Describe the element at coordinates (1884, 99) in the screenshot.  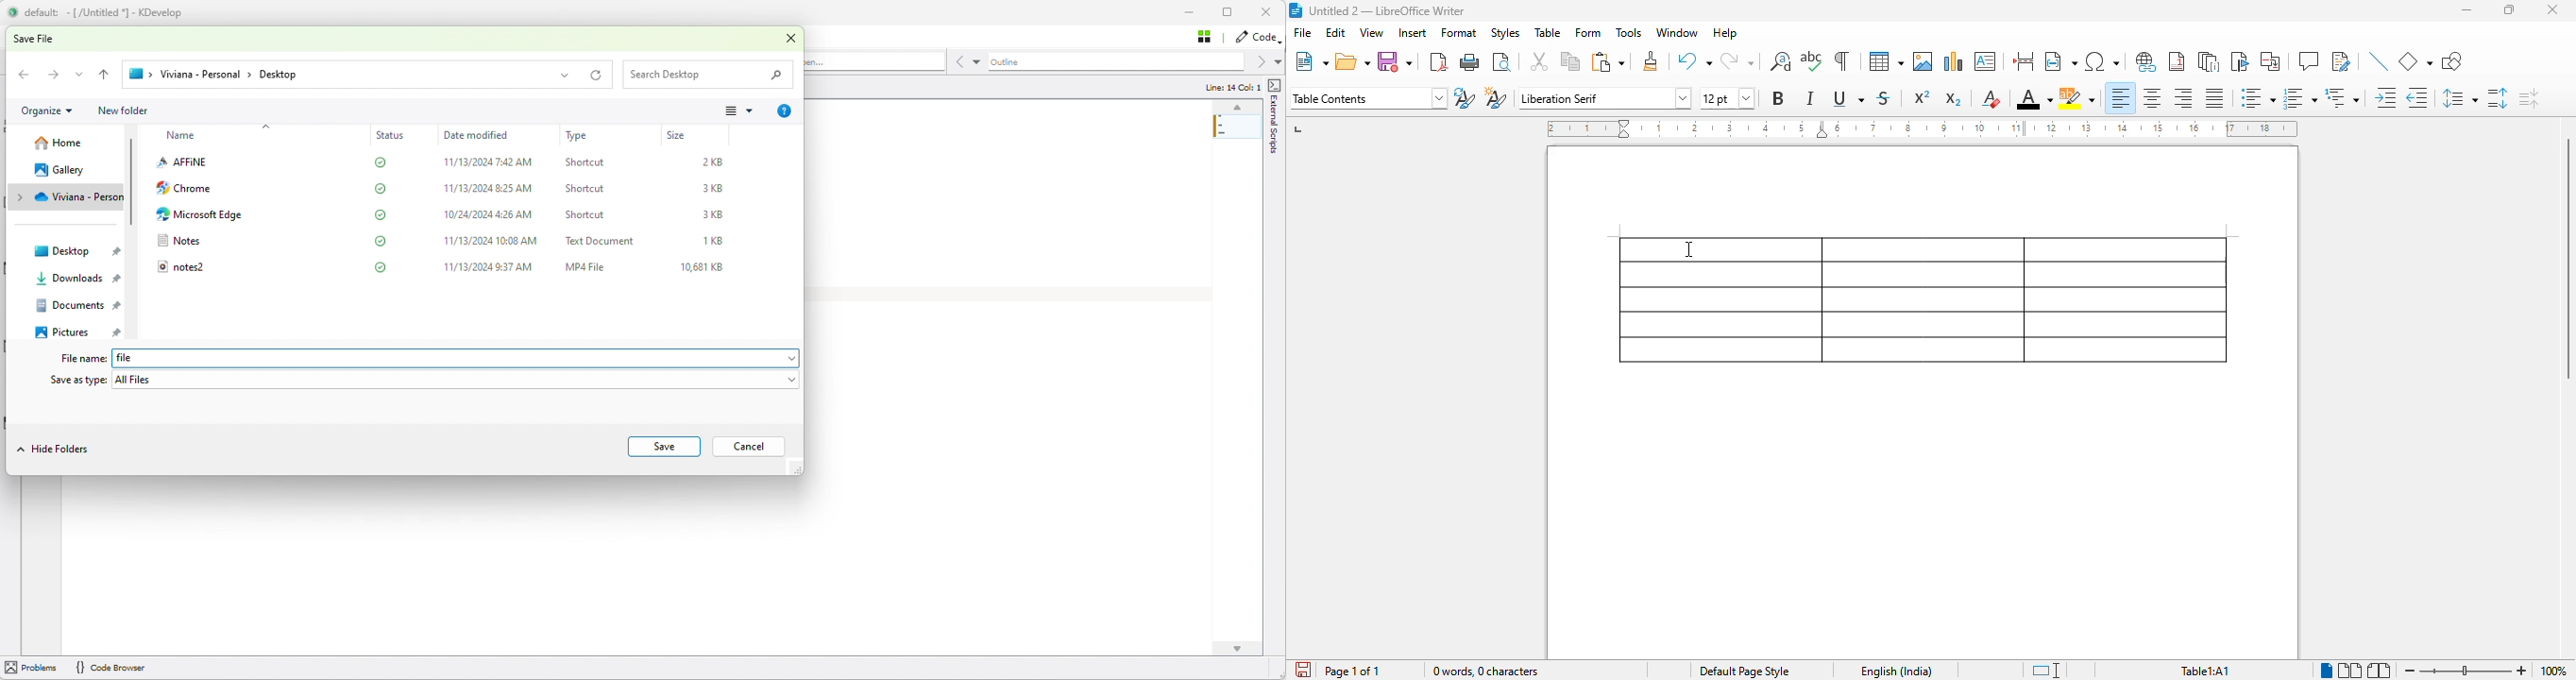
I see `strikethrough` at that location.